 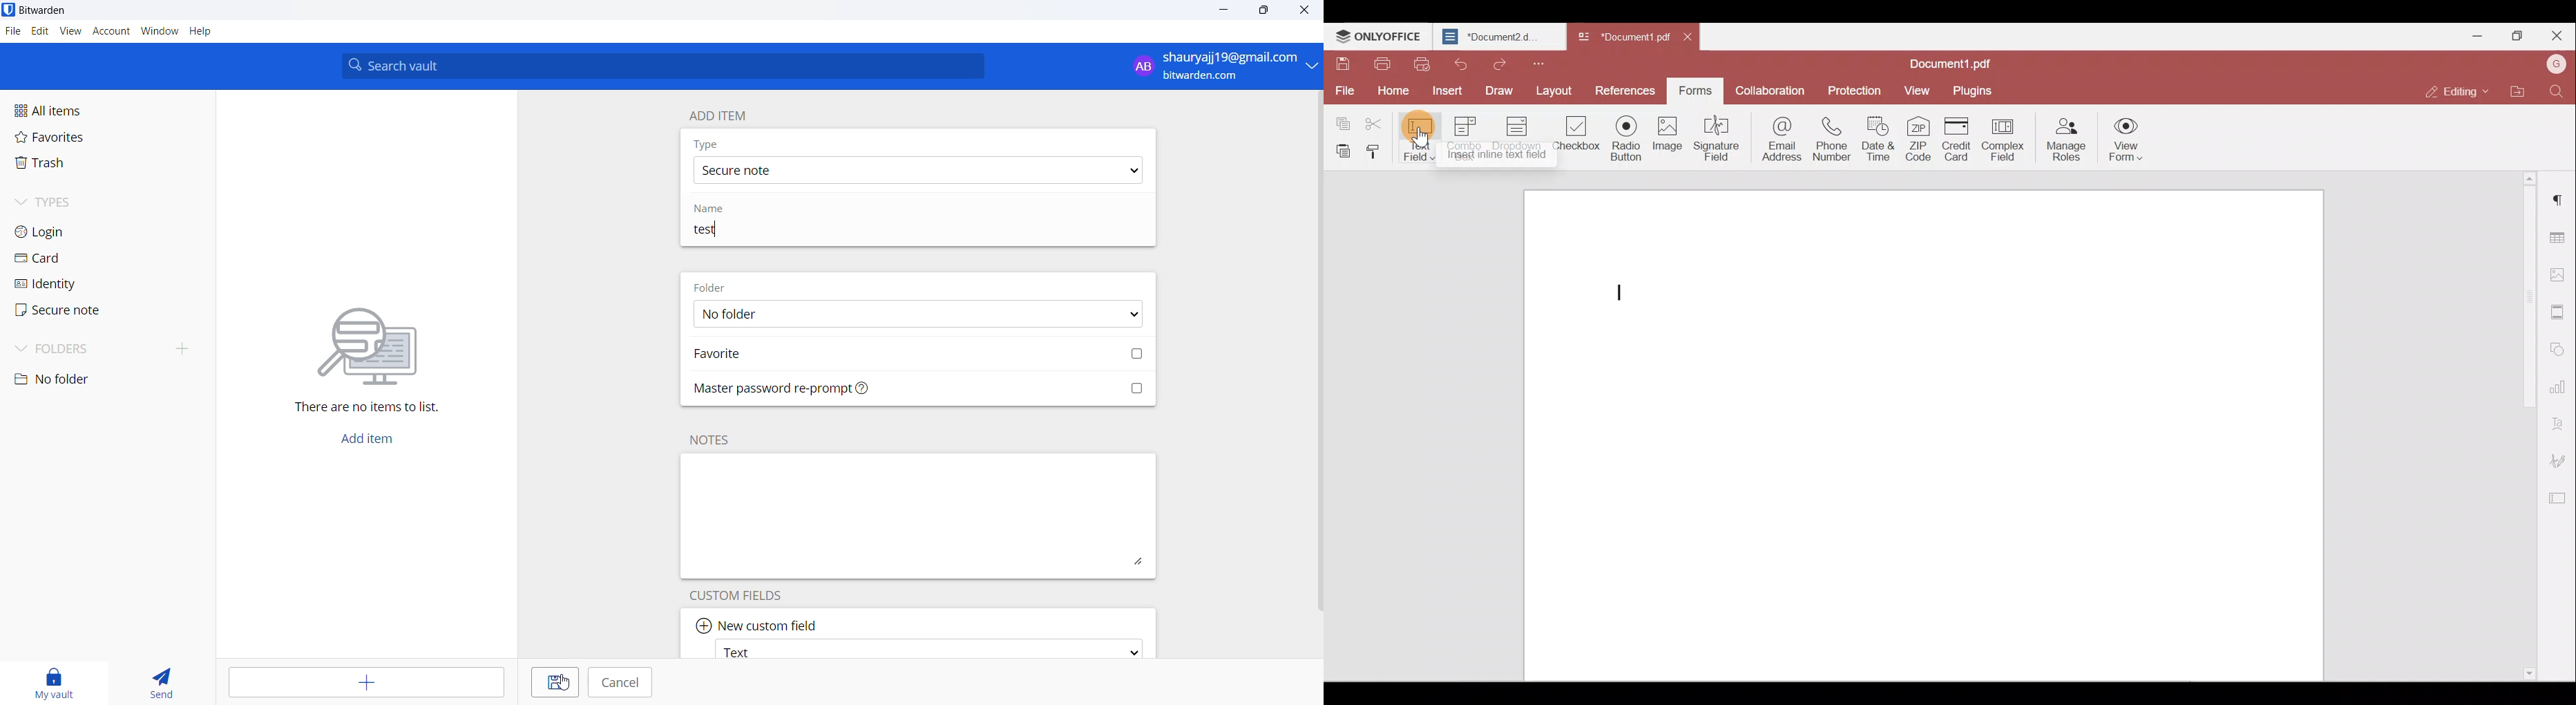 What do you see at coordinates (1322, 353) in the screenshot?
I see `scrollbar` at bounding box center [1322, 353].